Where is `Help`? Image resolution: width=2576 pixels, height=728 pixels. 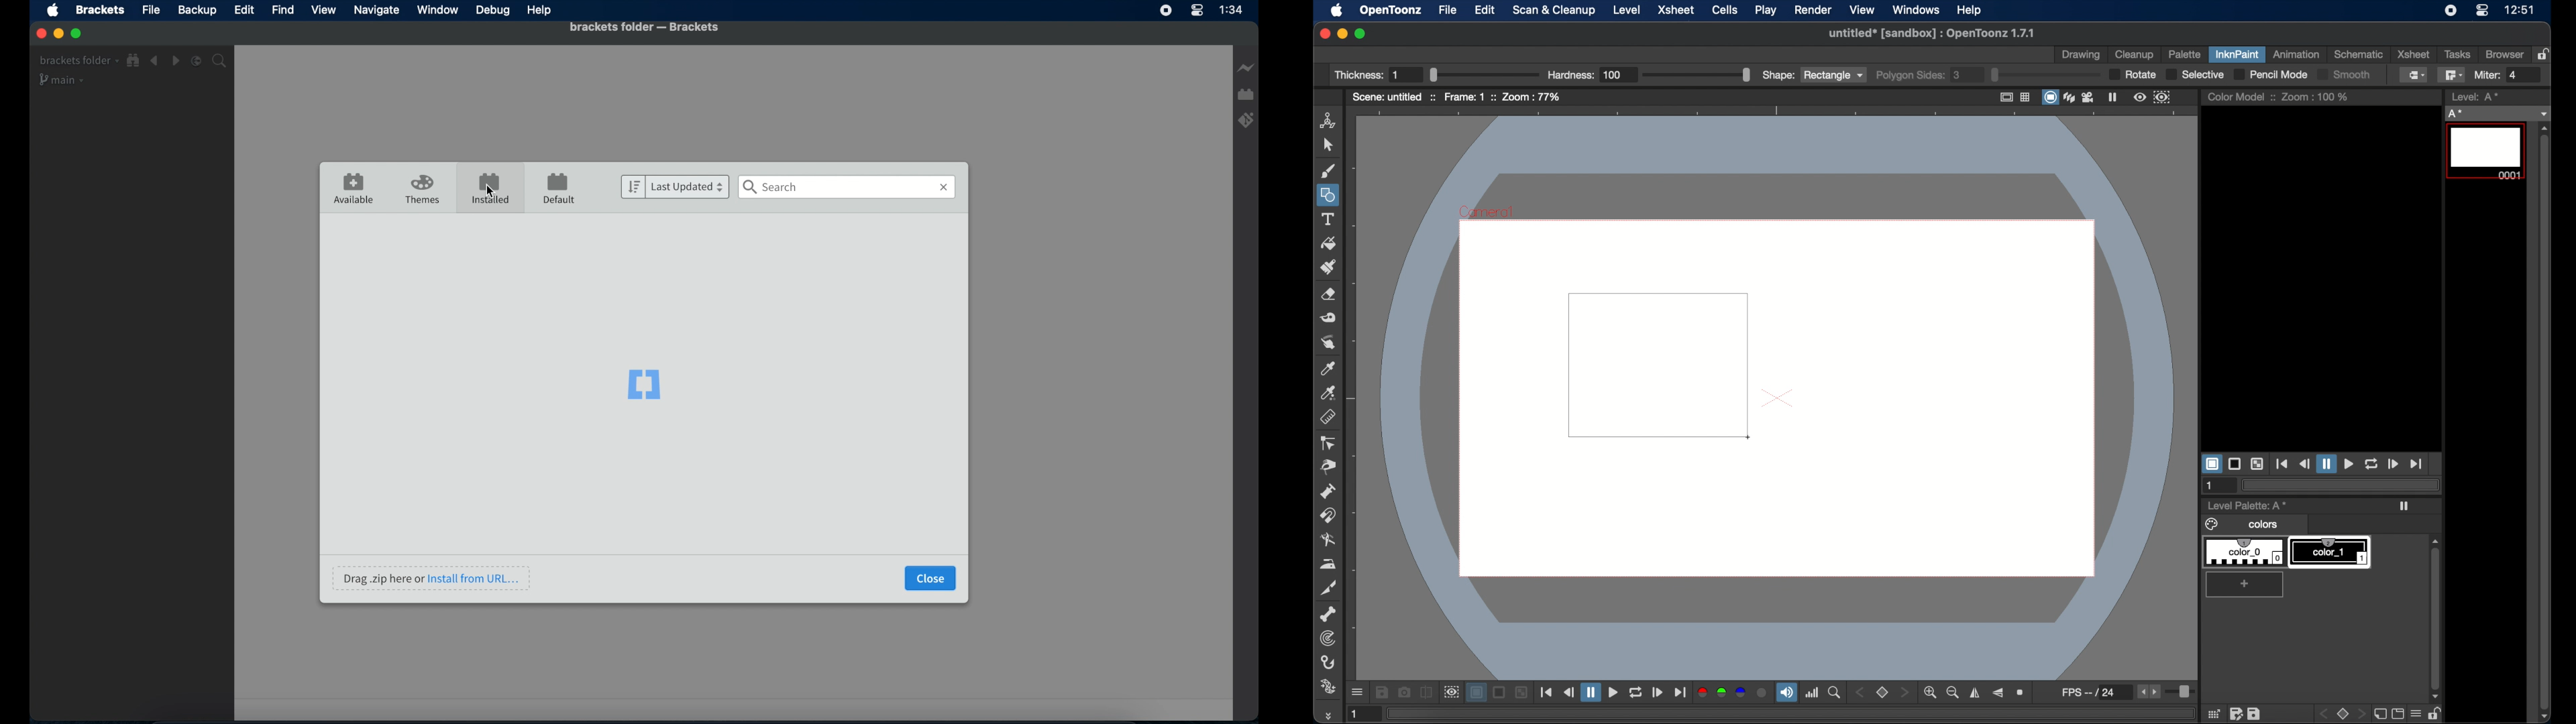 Help is located at coordinates (540, 11).